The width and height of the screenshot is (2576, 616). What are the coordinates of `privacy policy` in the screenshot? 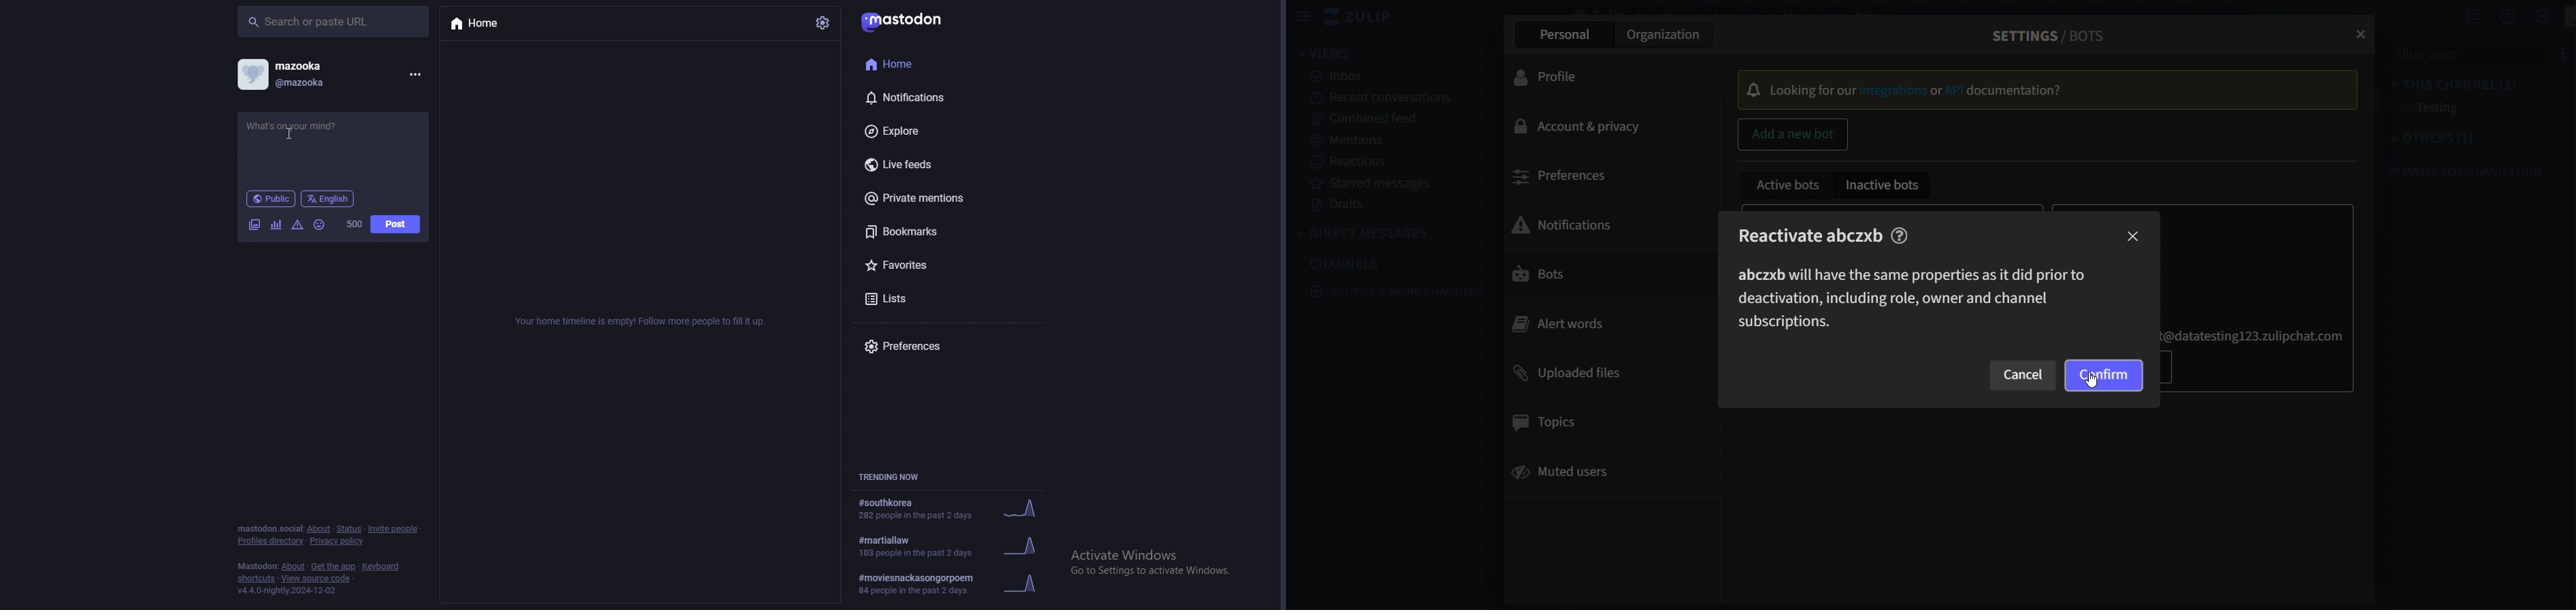 It's located at (339, 541).